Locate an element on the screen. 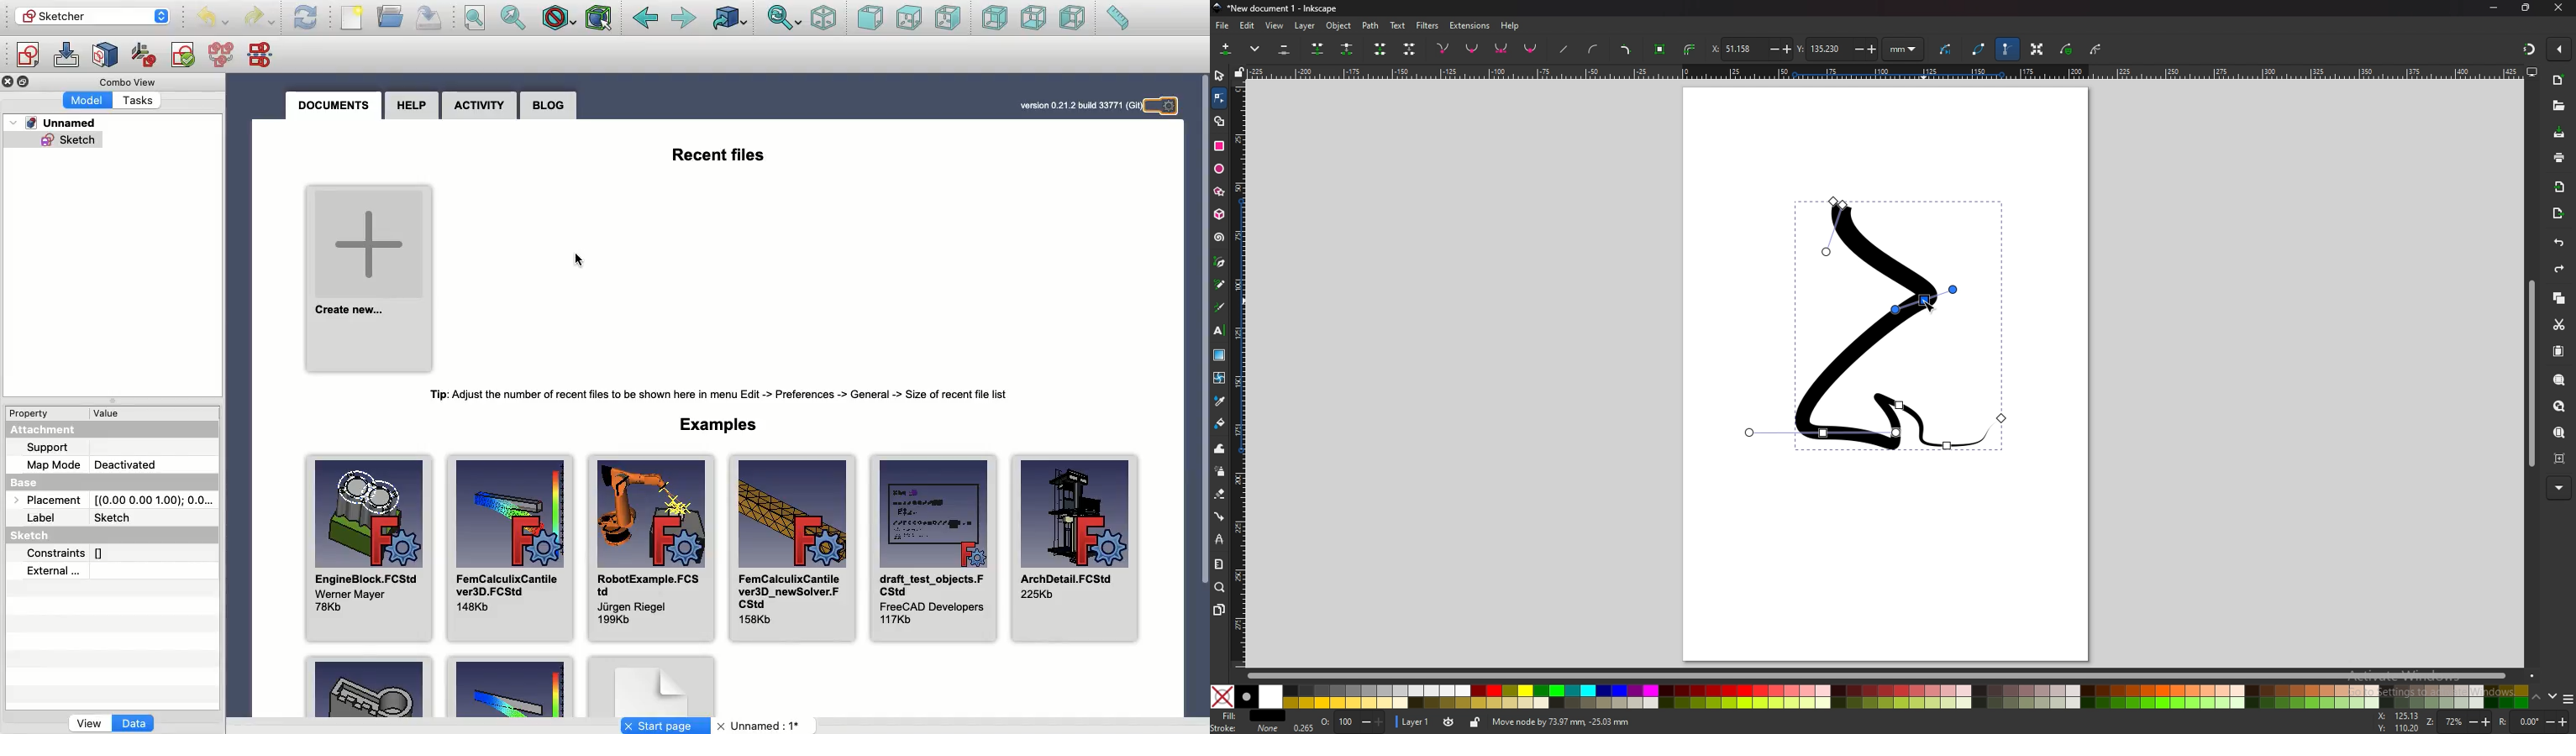 Image resolution: width=2576 pixels, height=756 pixels. View is located at coordinates (88, 722).